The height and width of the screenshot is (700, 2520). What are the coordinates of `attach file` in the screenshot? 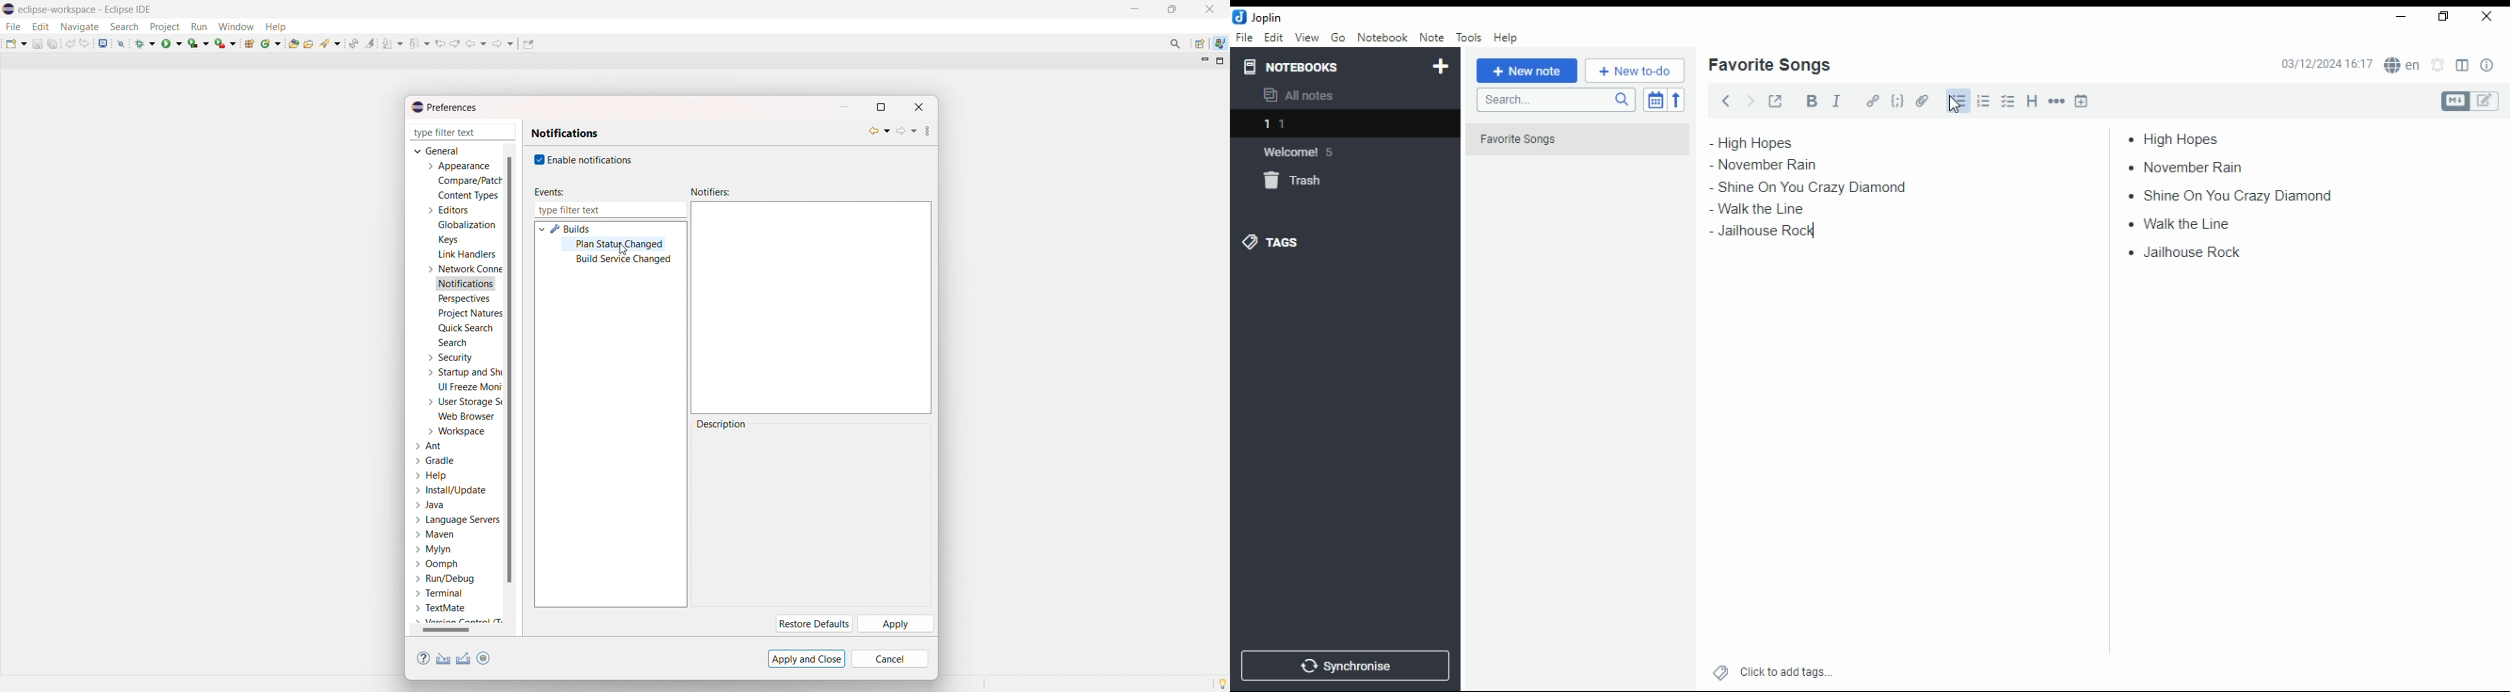 It's located at (1923, 100).